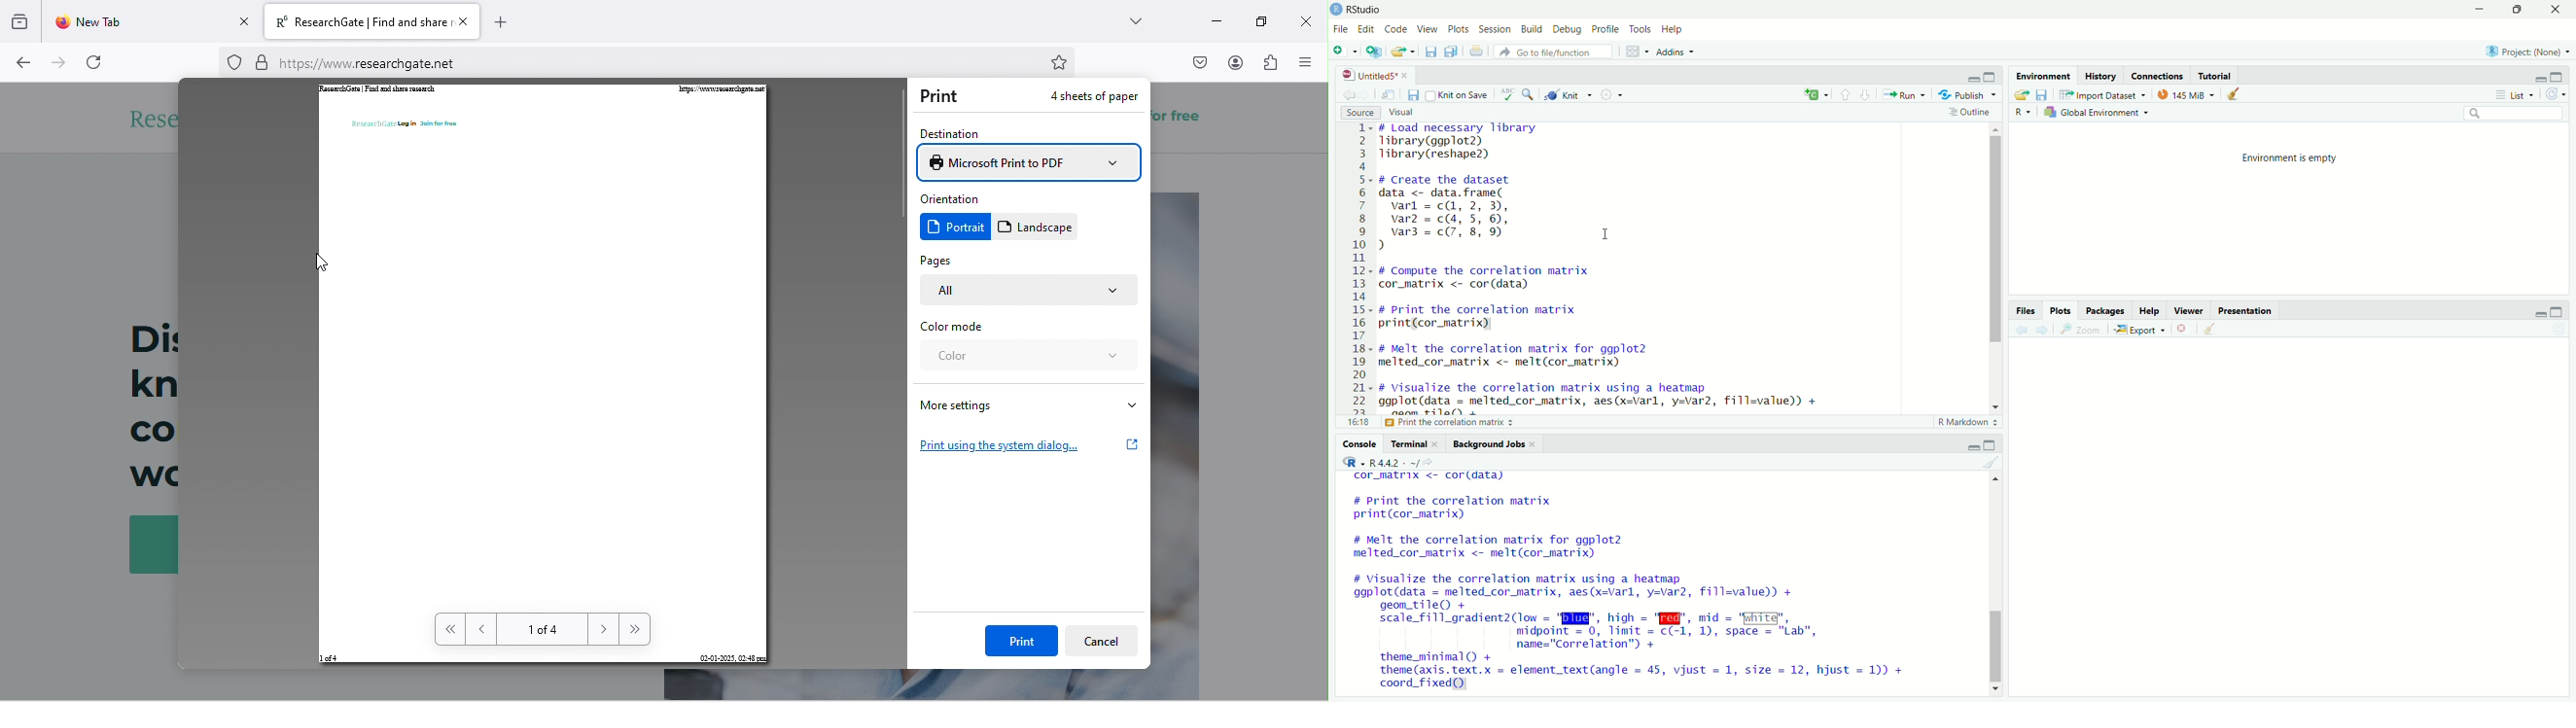  I want to click on web link, so click(622, 58).